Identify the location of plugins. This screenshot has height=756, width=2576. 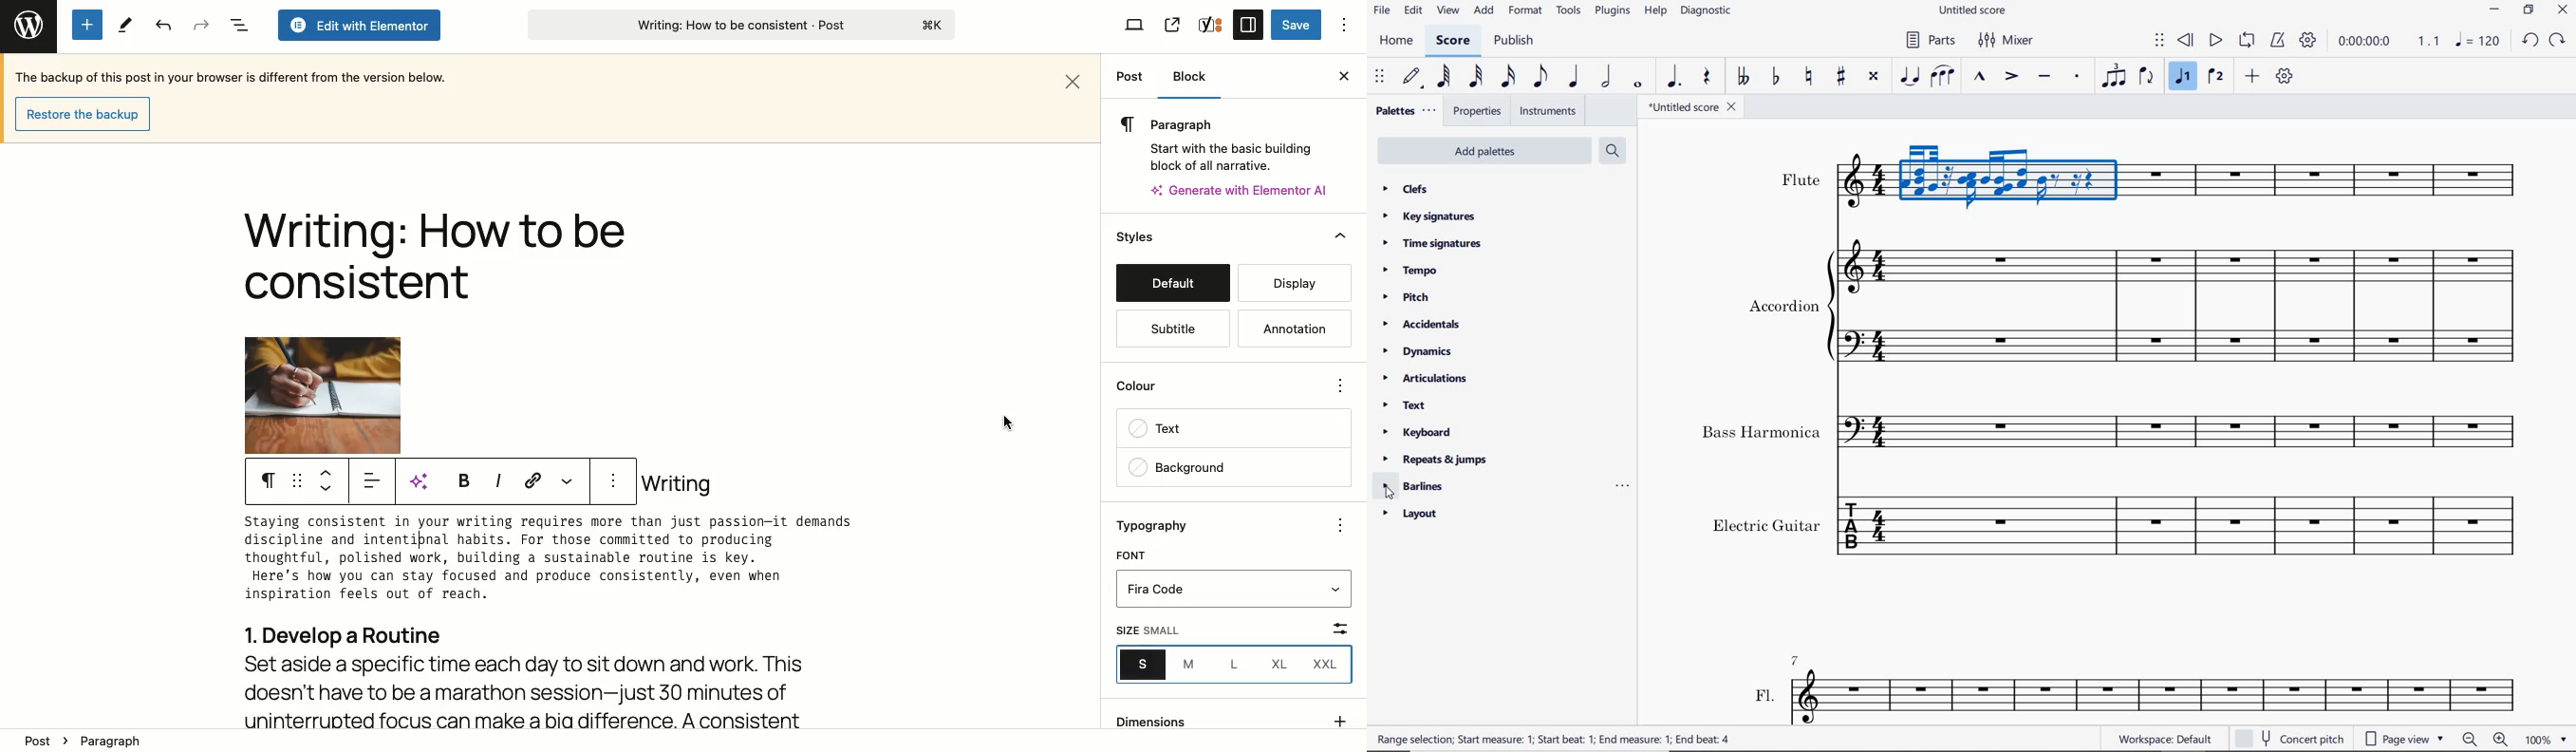
(1612, 12).